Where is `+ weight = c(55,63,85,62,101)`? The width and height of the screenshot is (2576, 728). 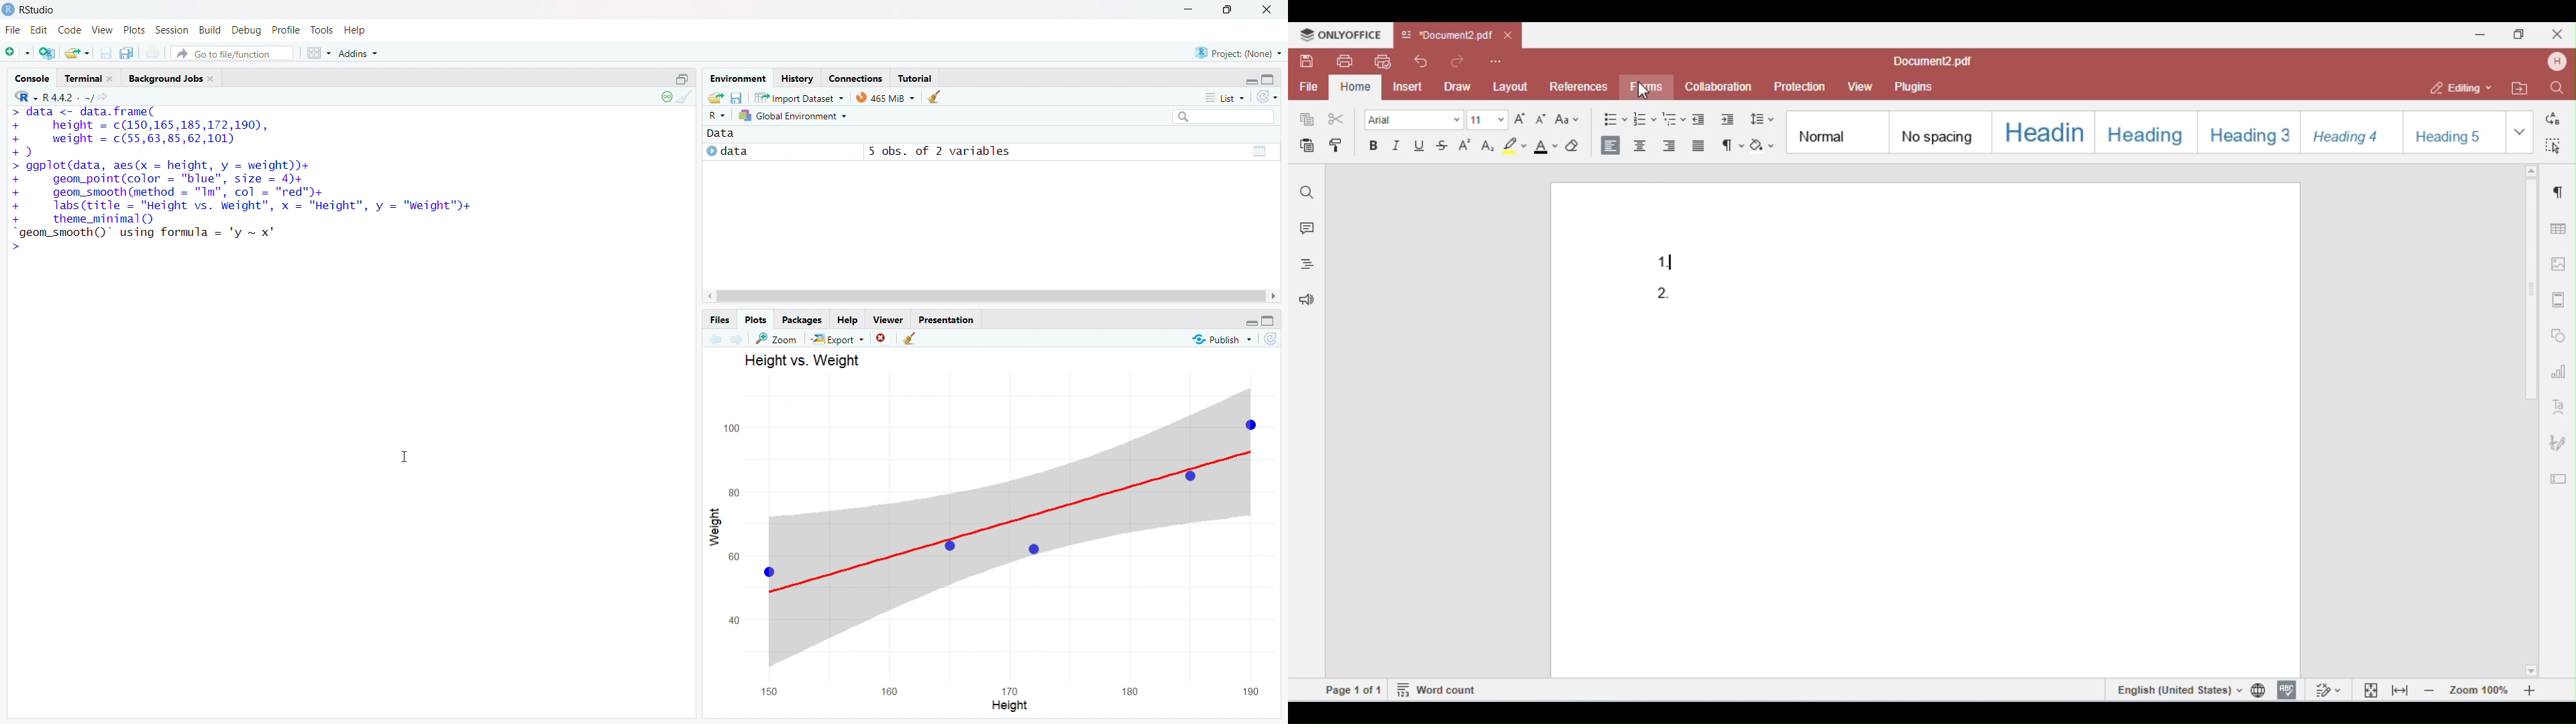 + weight = c(55,63,85,62,101) is located at coordinates (125, 139).